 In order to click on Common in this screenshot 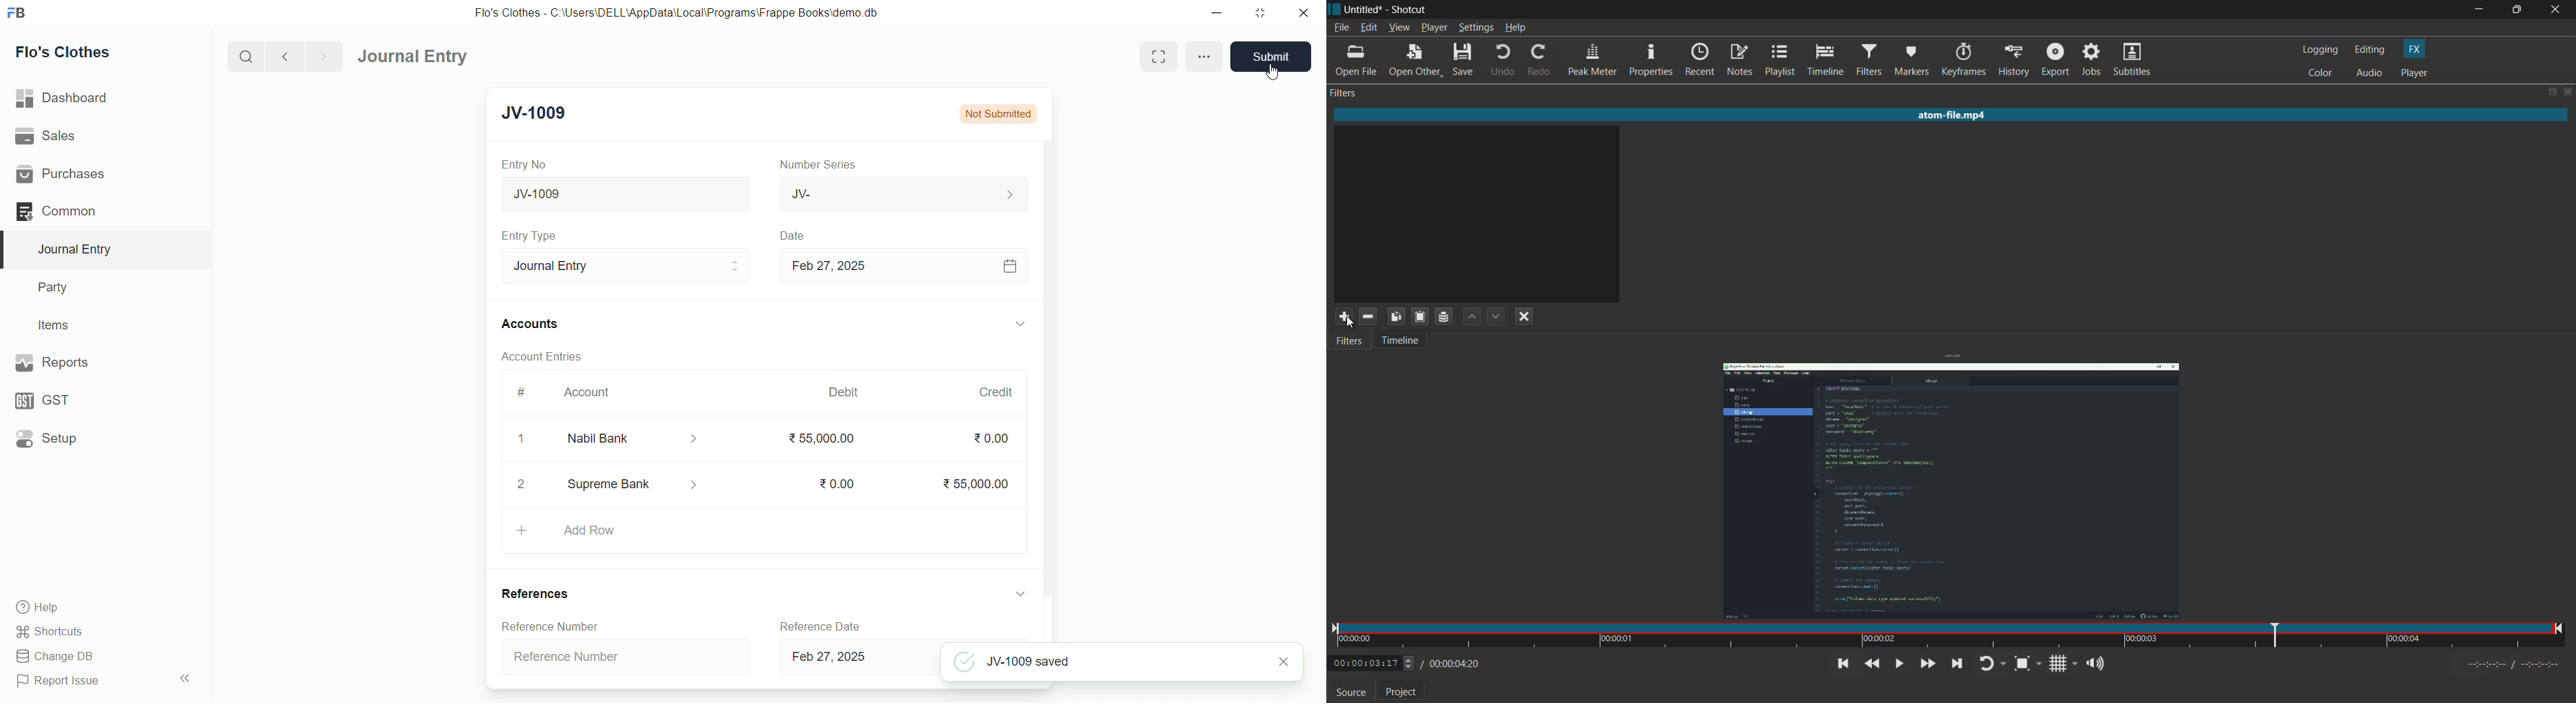, I will do `click(83, 212)`.